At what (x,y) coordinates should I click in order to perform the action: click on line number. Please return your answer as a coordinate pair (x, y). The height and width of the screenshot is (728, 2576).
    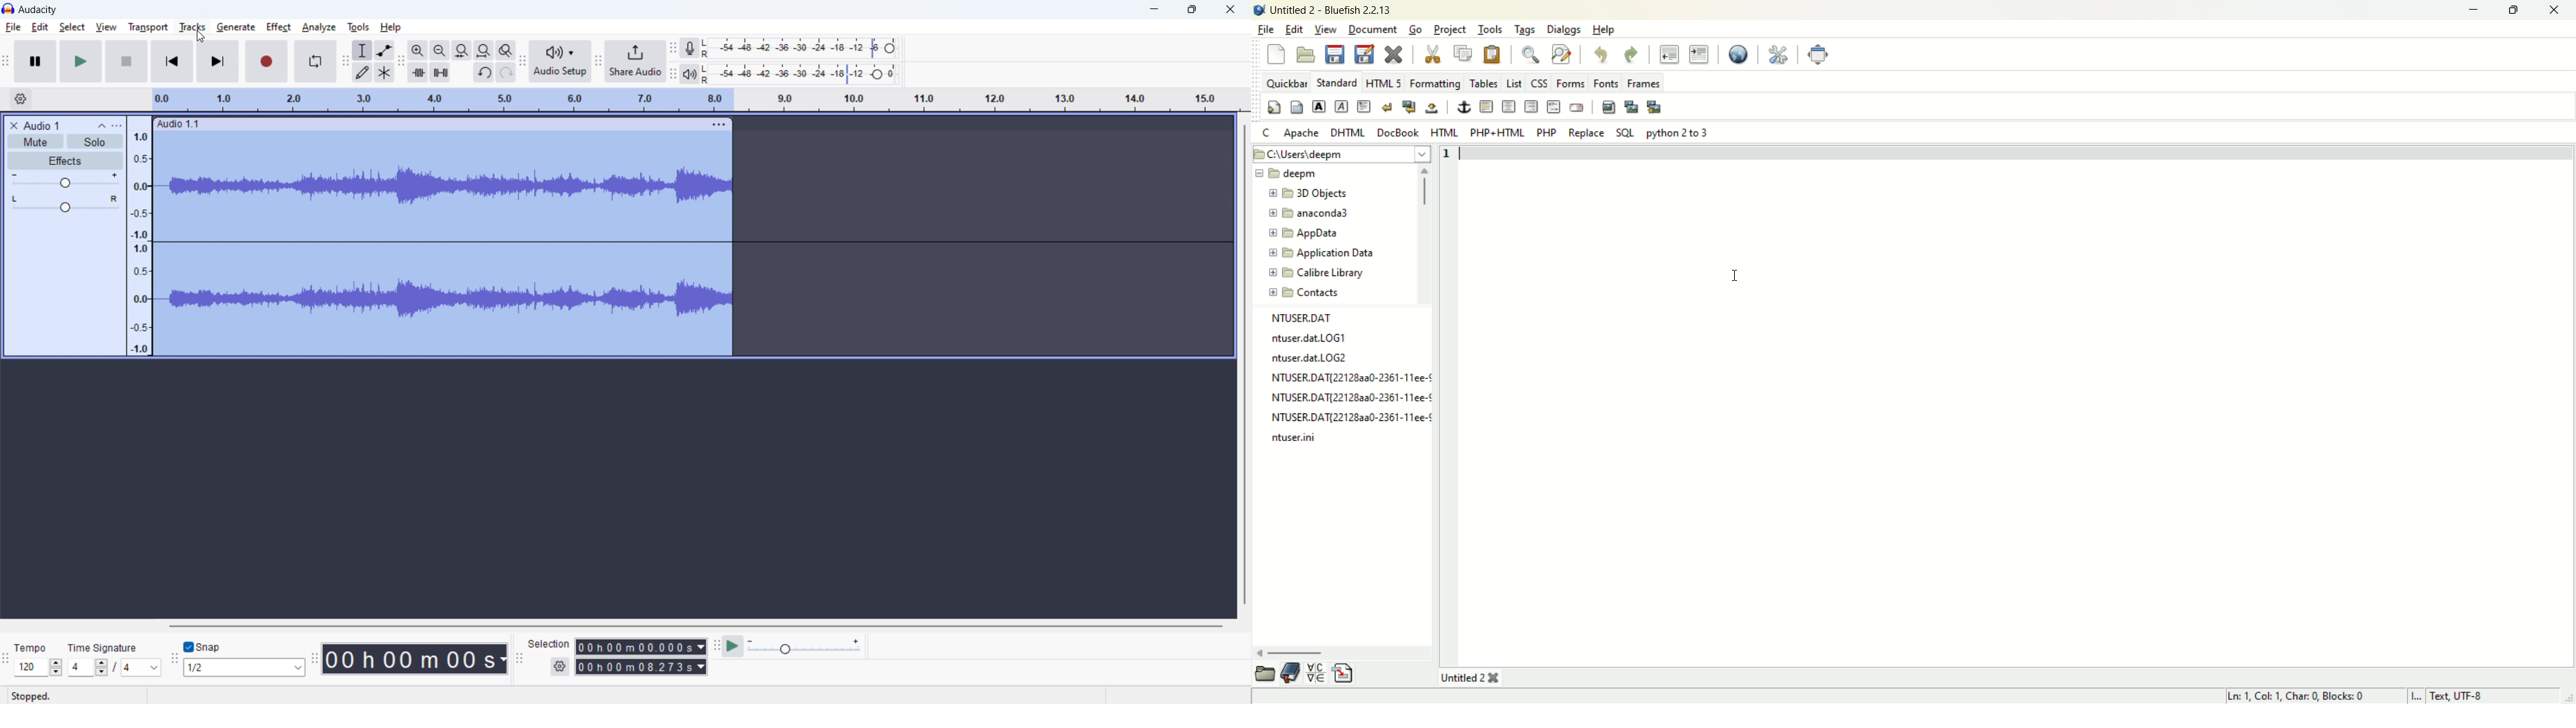
    Looking at the image, I should click on (1451, 156).